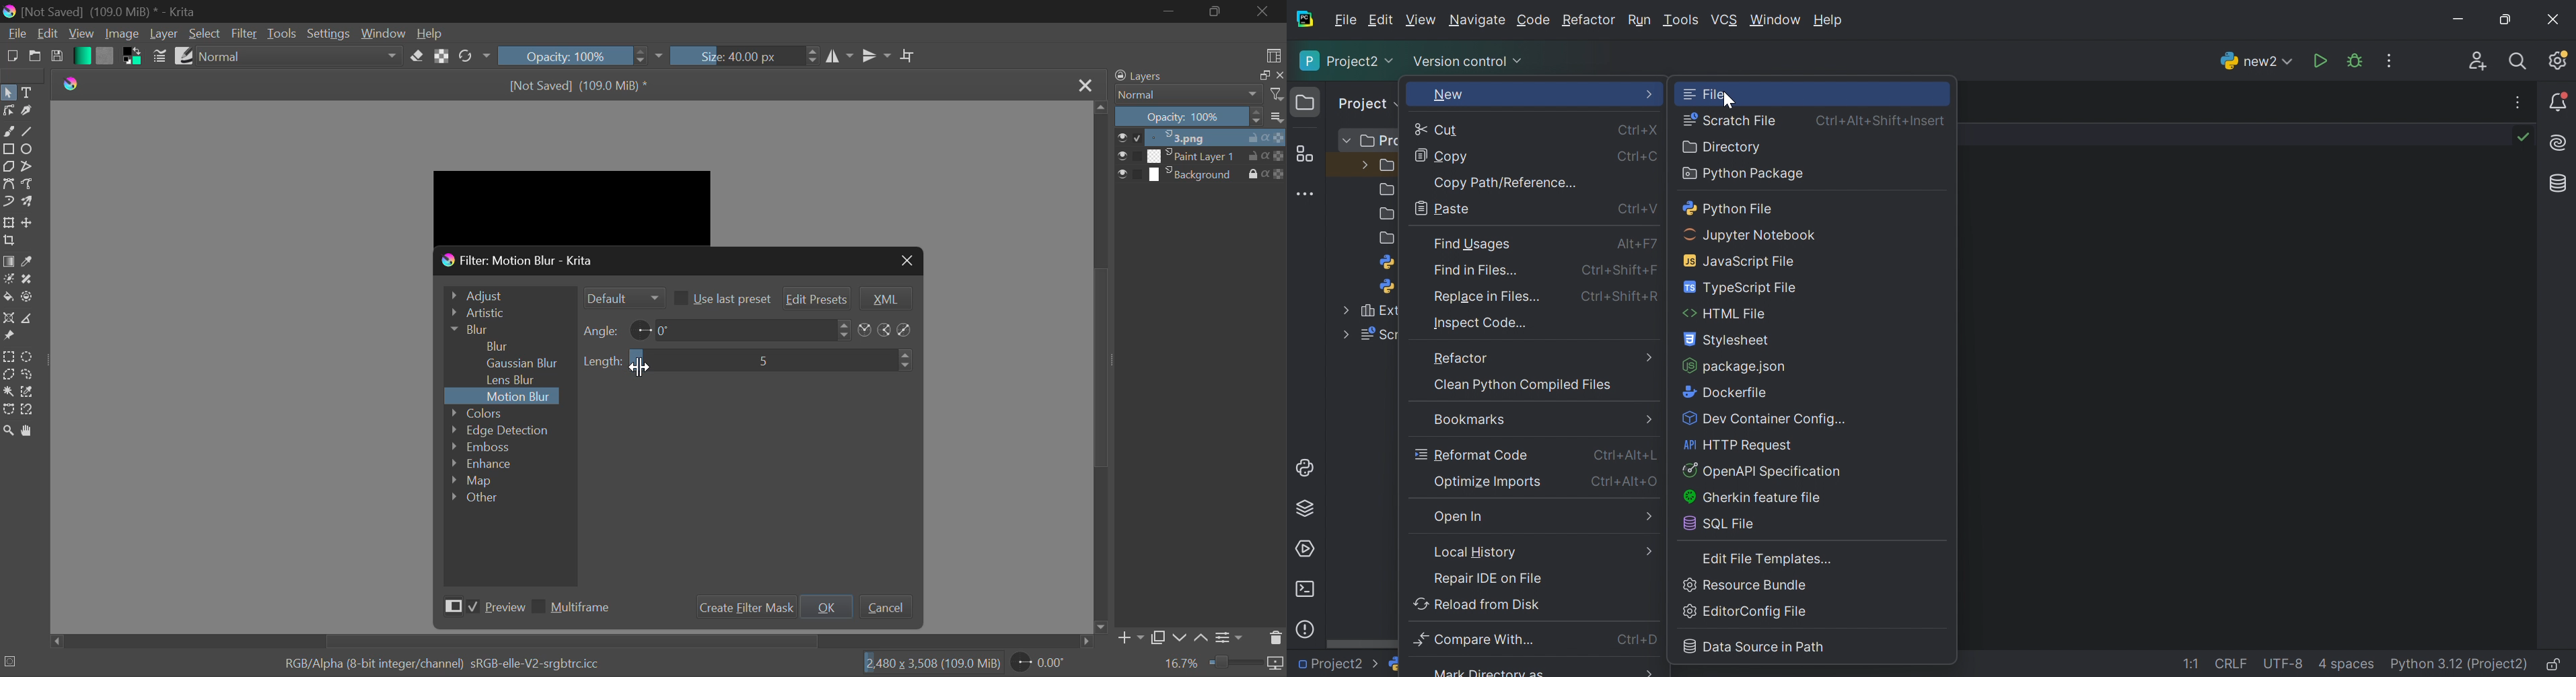 The height and width of the screenshot is (700, 2576). Describe the element at coordinates (602, 330) in the screenshot. I see `Angle` at that location.